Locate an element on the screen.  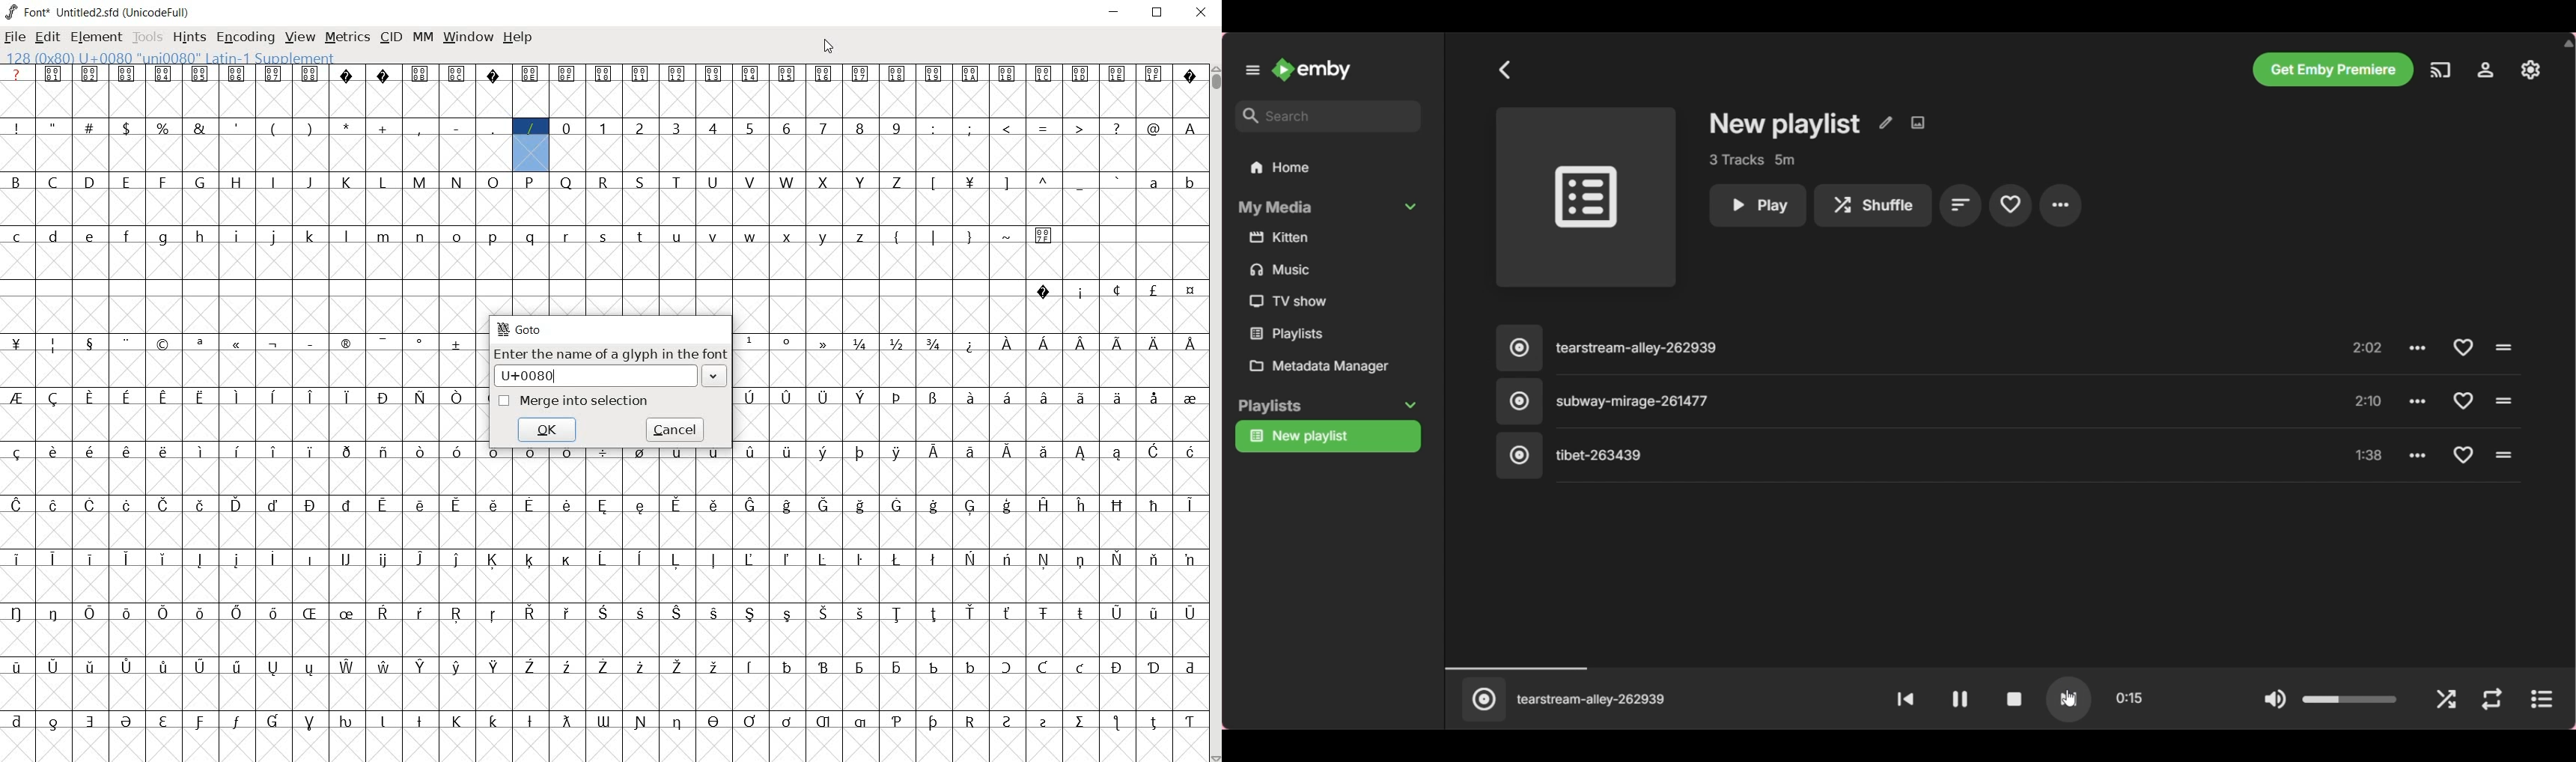
glyph is located at coordinates (602, 612).